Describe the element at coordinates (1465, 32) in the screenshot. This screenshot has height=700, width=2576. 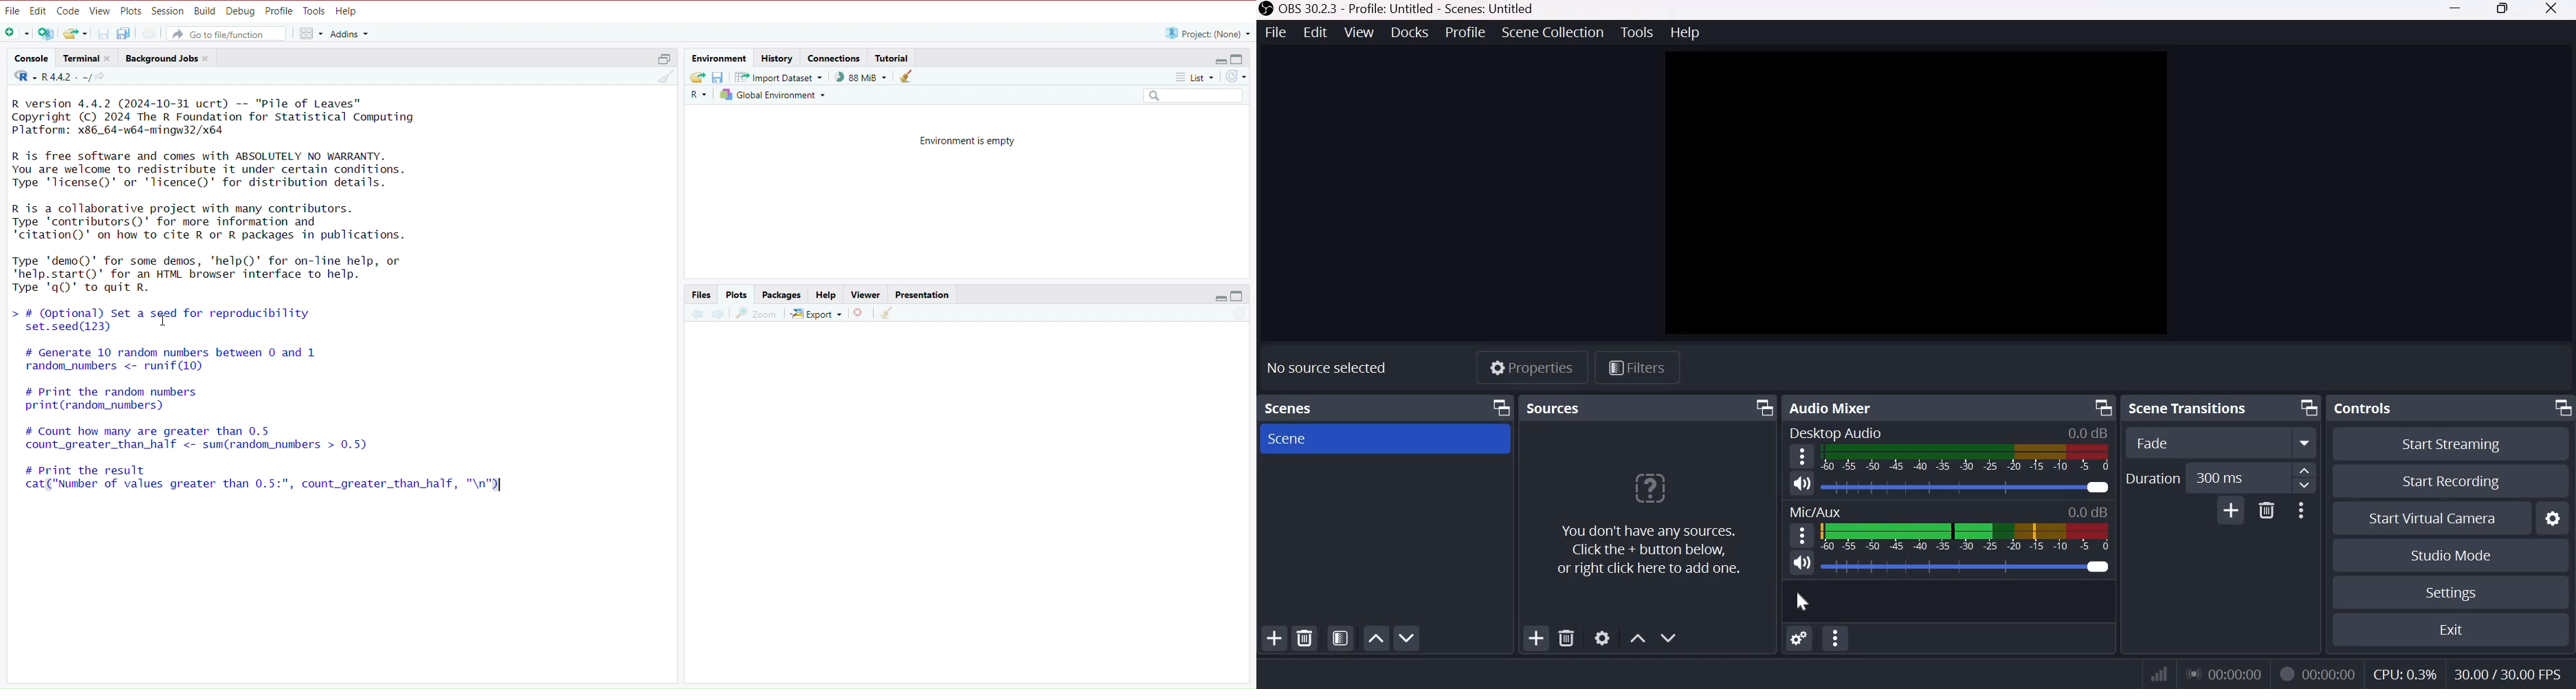
I see `Profile` at that location.